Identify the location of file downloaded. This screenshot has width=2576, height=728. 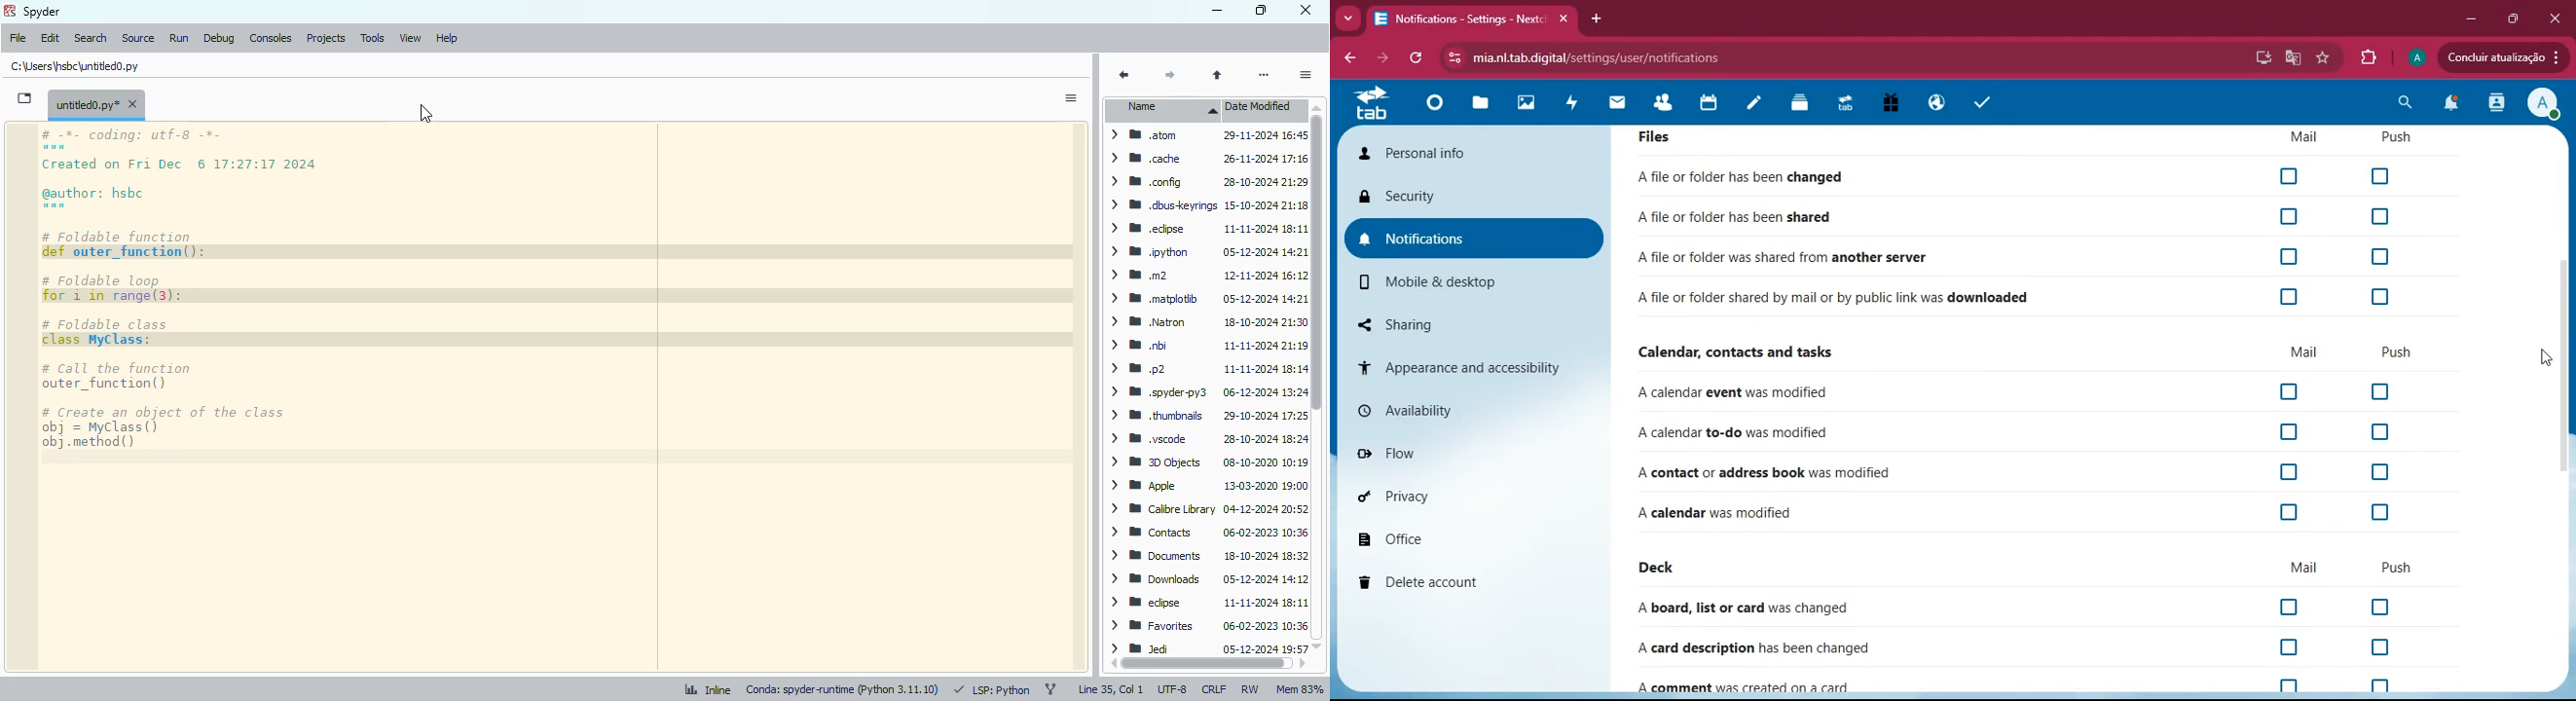
(1839, 298).